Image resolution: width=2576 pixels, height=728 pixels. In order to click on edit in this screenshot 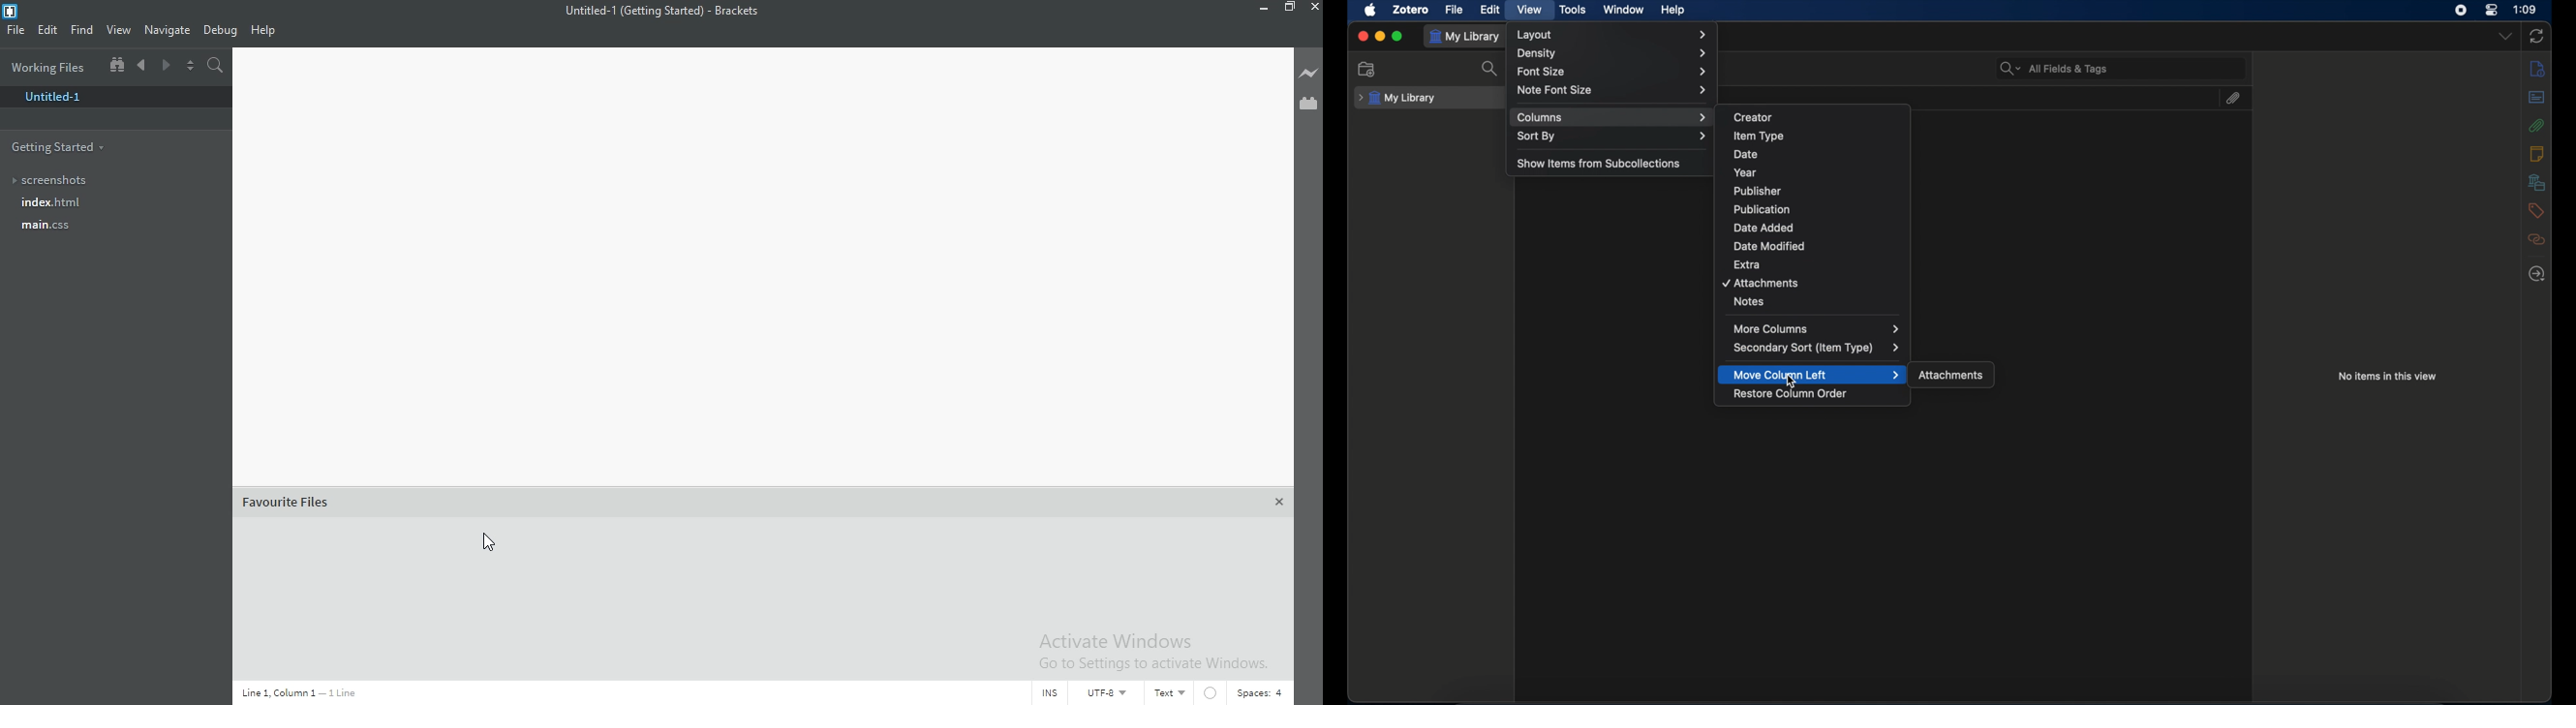, I will do `click(1491, 9)`.